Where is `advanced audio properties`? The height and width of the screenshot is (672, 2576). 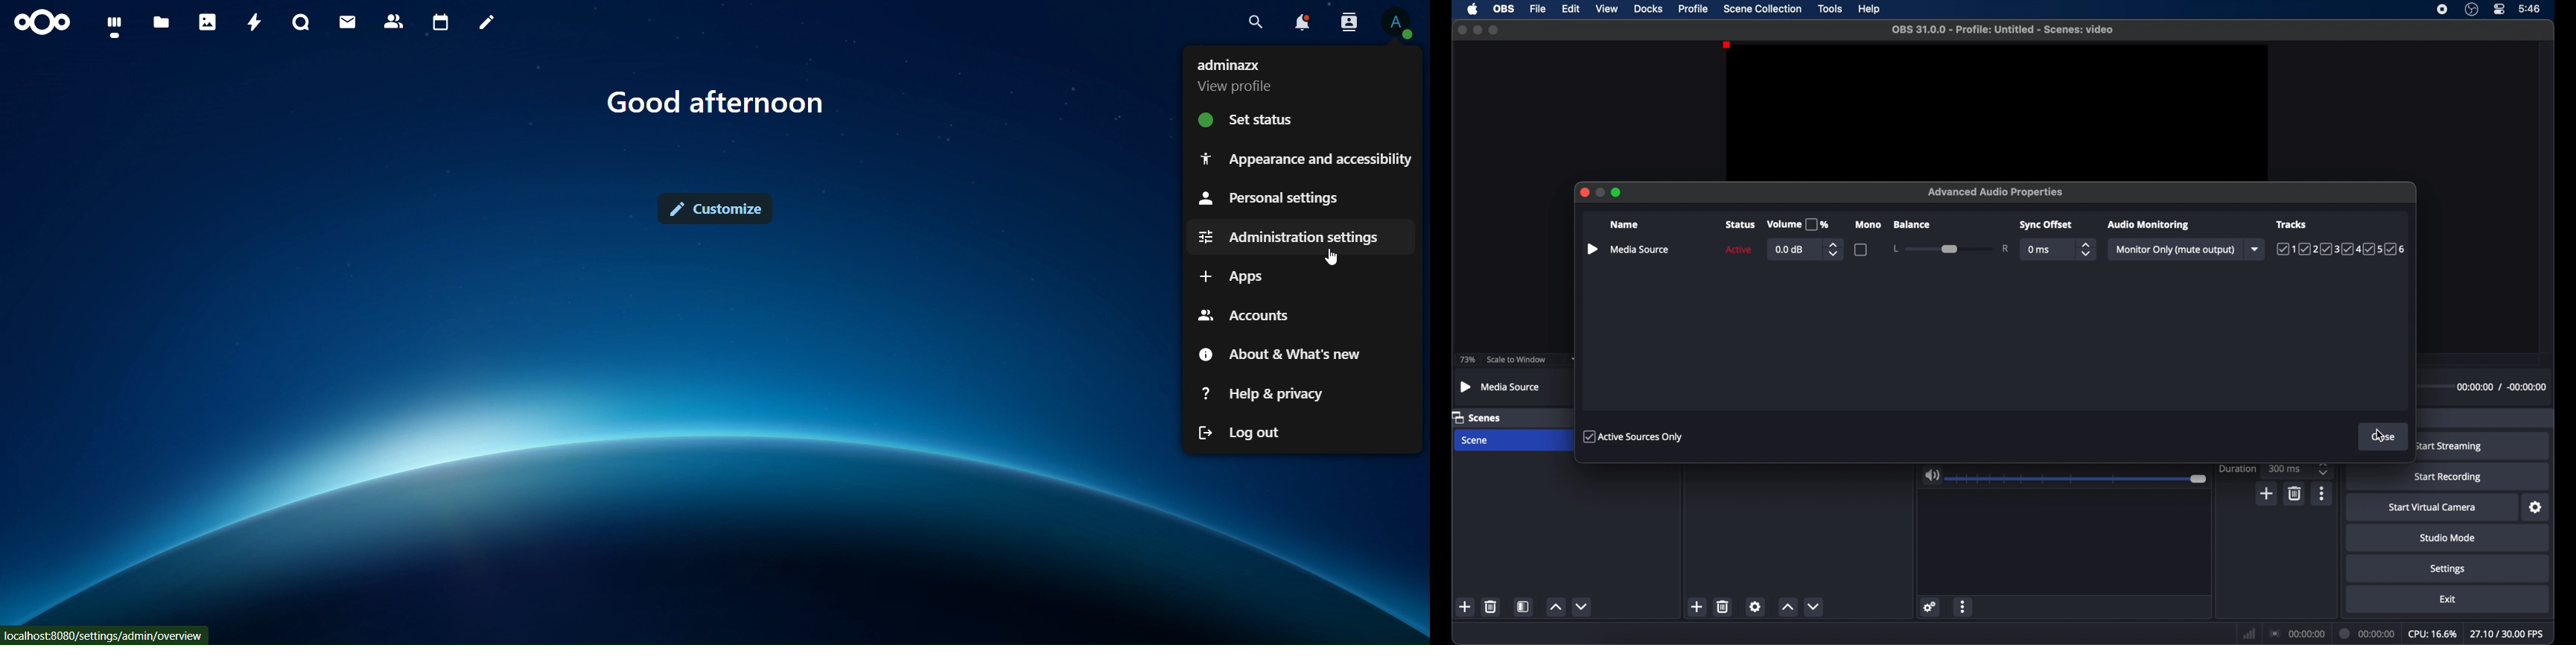 advanced audio properties is located at coordinates (1996, 192).